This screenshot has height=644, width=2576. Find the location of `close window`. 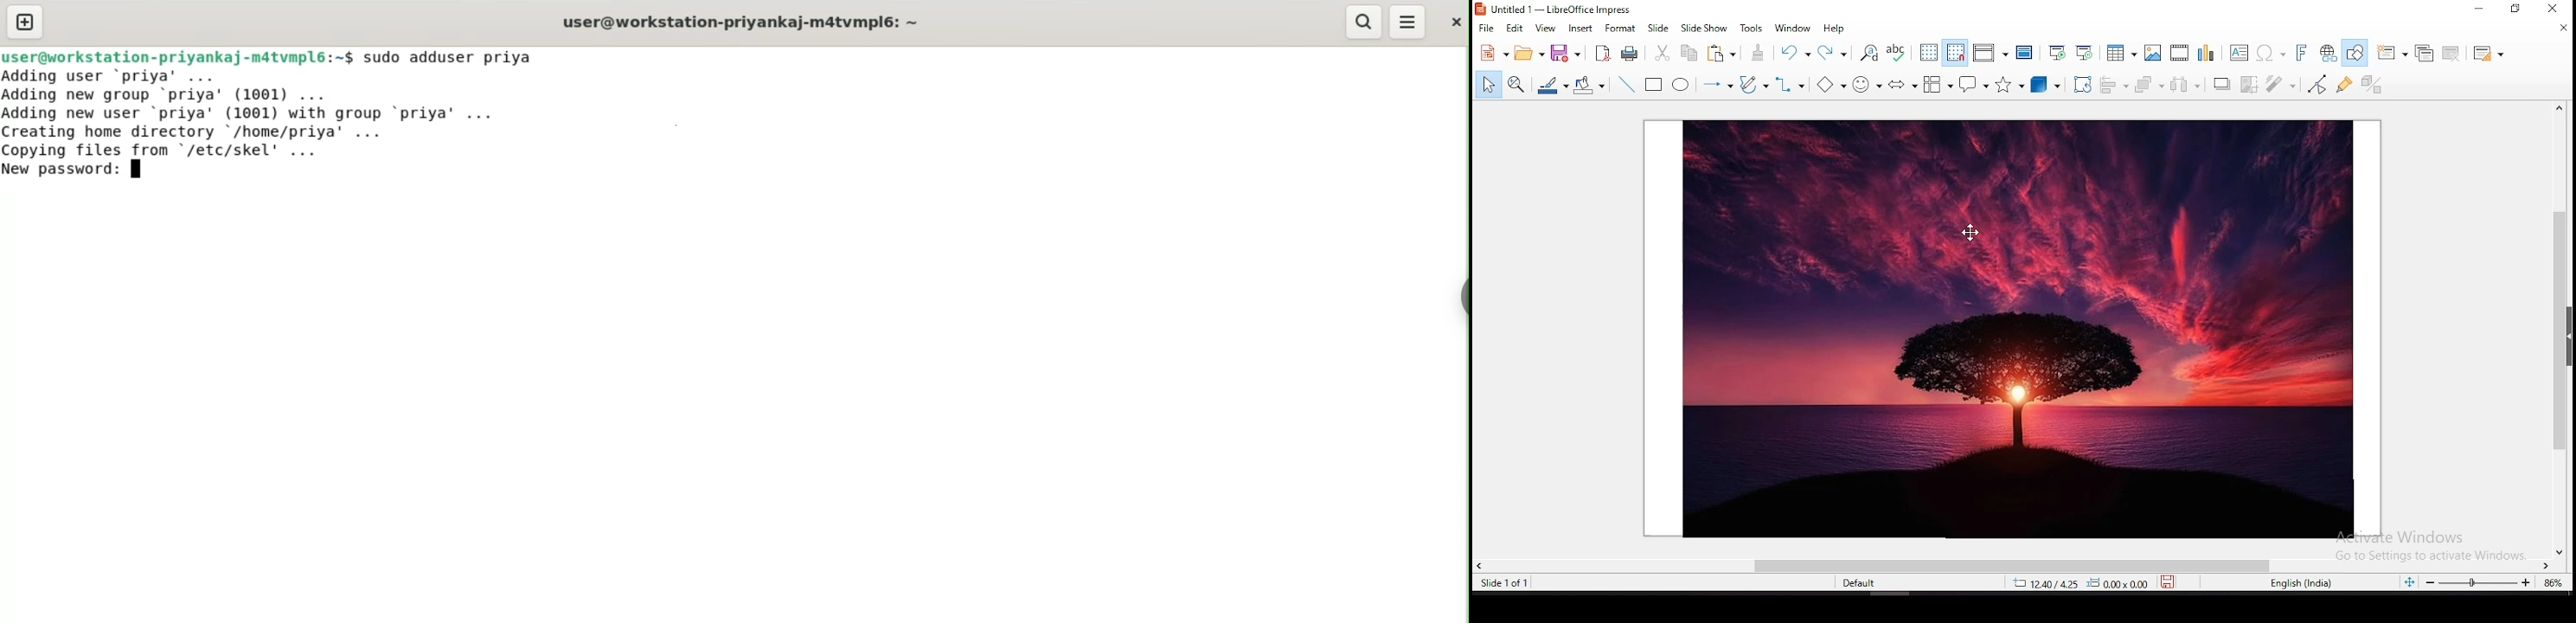

close window is located at coordinates (2553, 10).